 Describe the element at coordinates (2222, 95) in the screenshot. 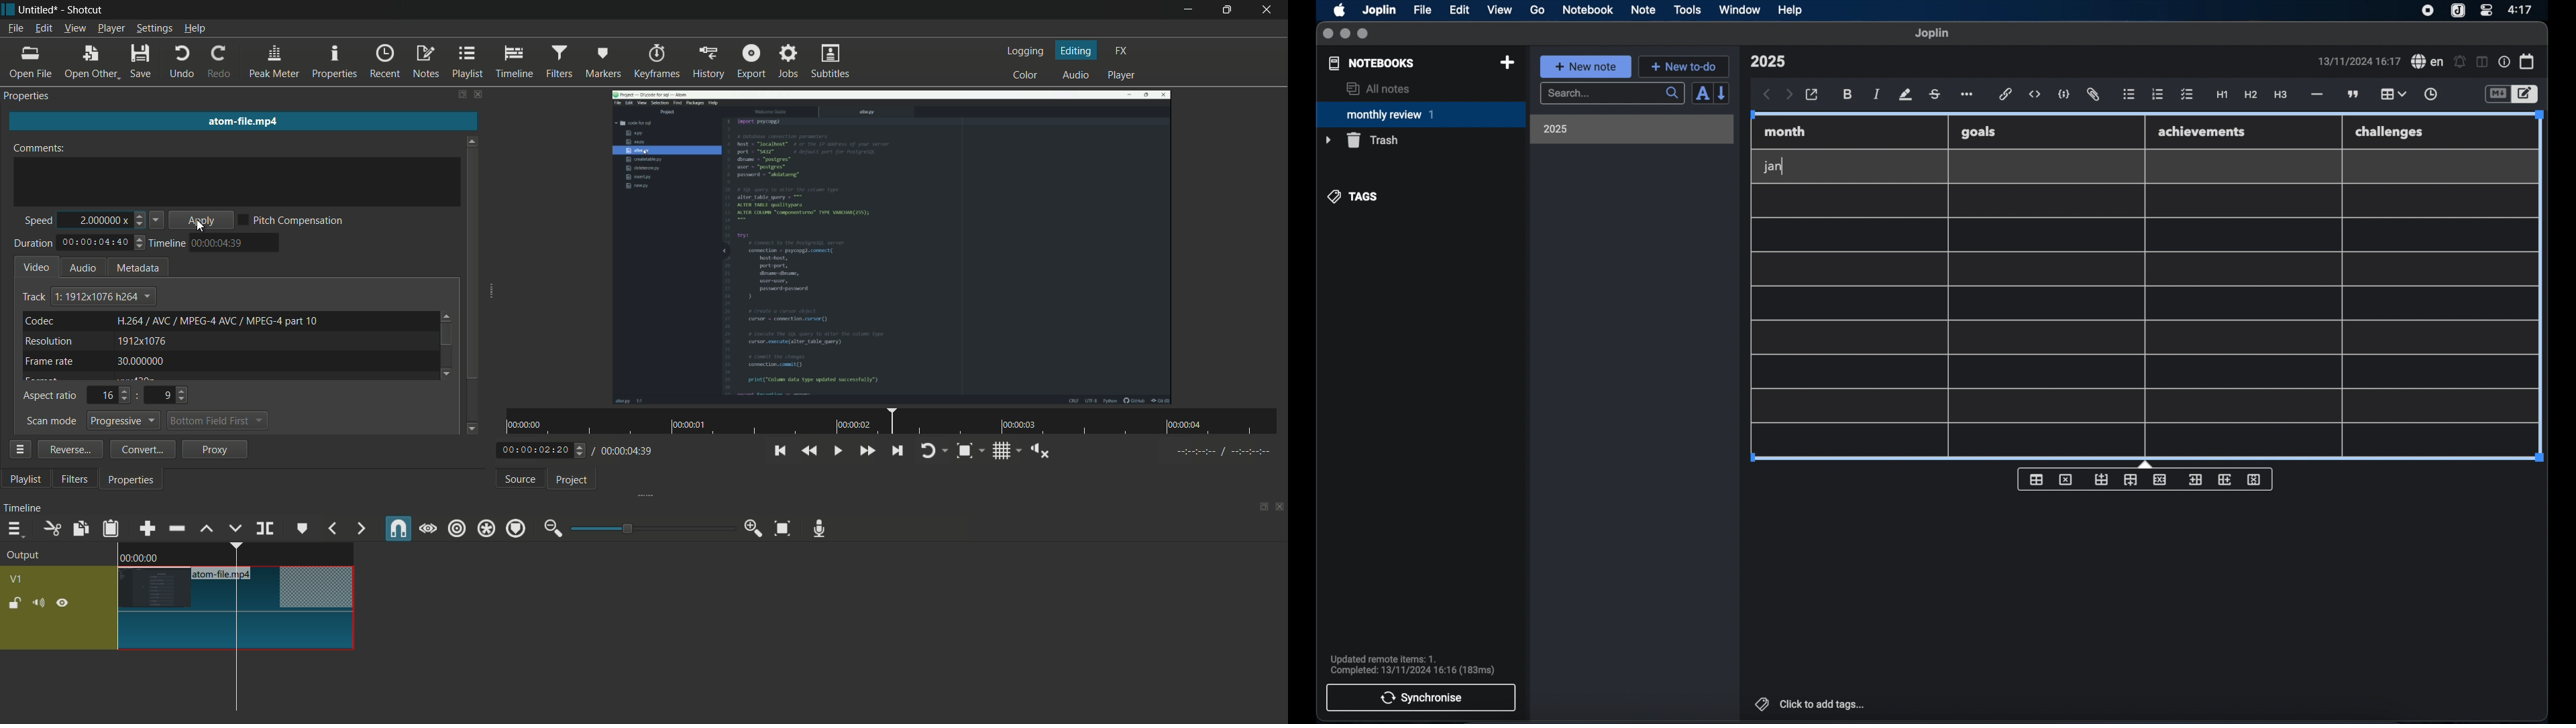

I see `heading 1` at that location.